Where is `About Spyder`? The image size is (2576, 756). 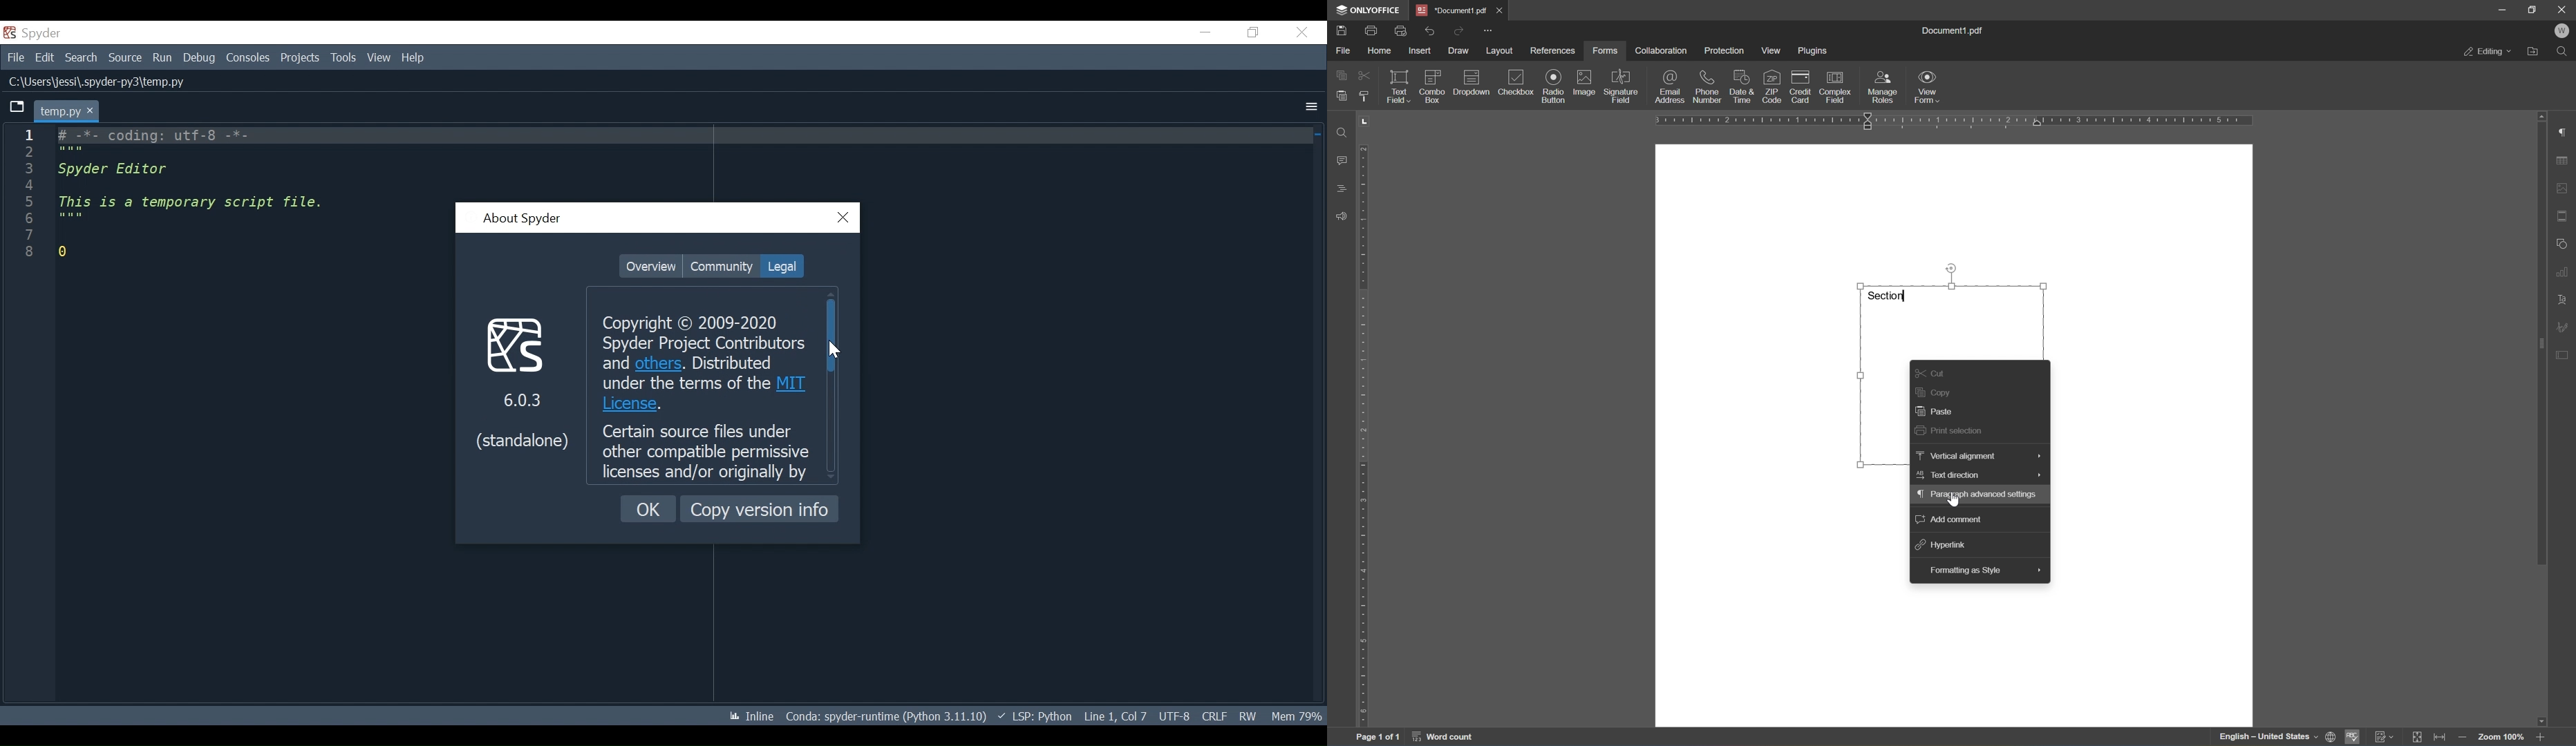
About Spyder is located at coordinates (521, 220).